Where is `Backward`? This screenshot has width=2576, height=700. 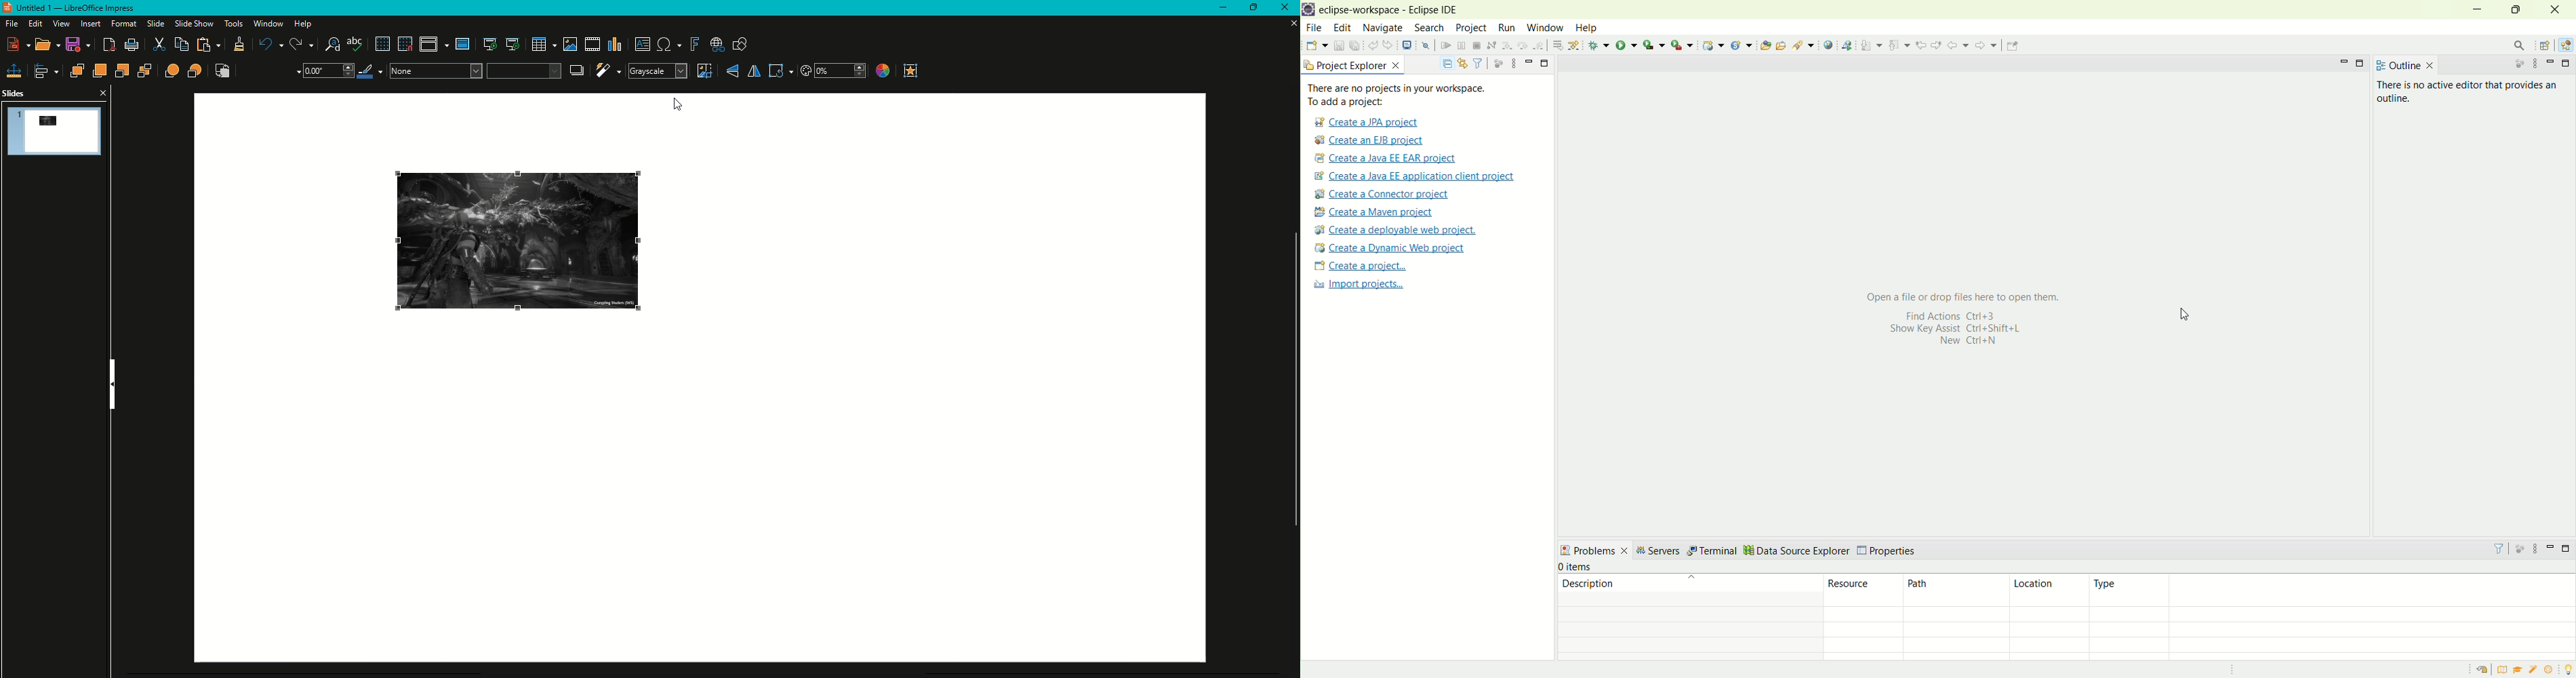
Backward is located at coordinates (123, 71).